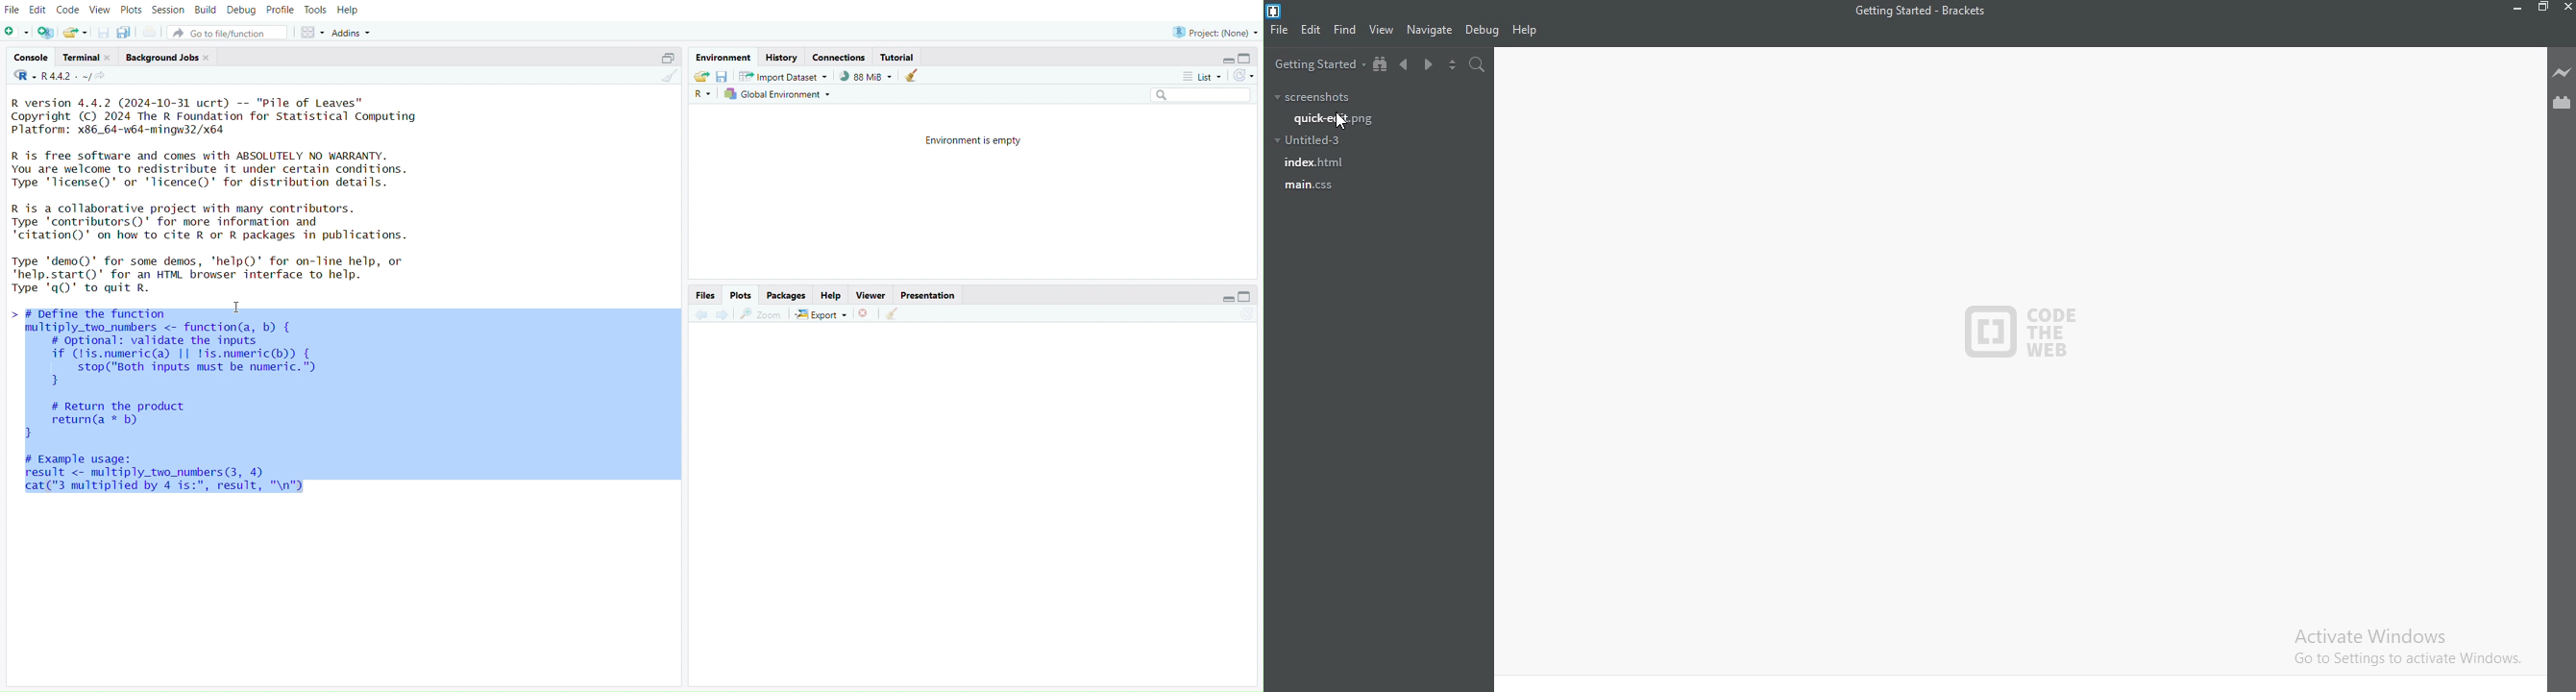  Describe the element at coordinates (702, 314) in the screenshot. I see `Go back to the previous source location (Ctrl + F9)` at that location.